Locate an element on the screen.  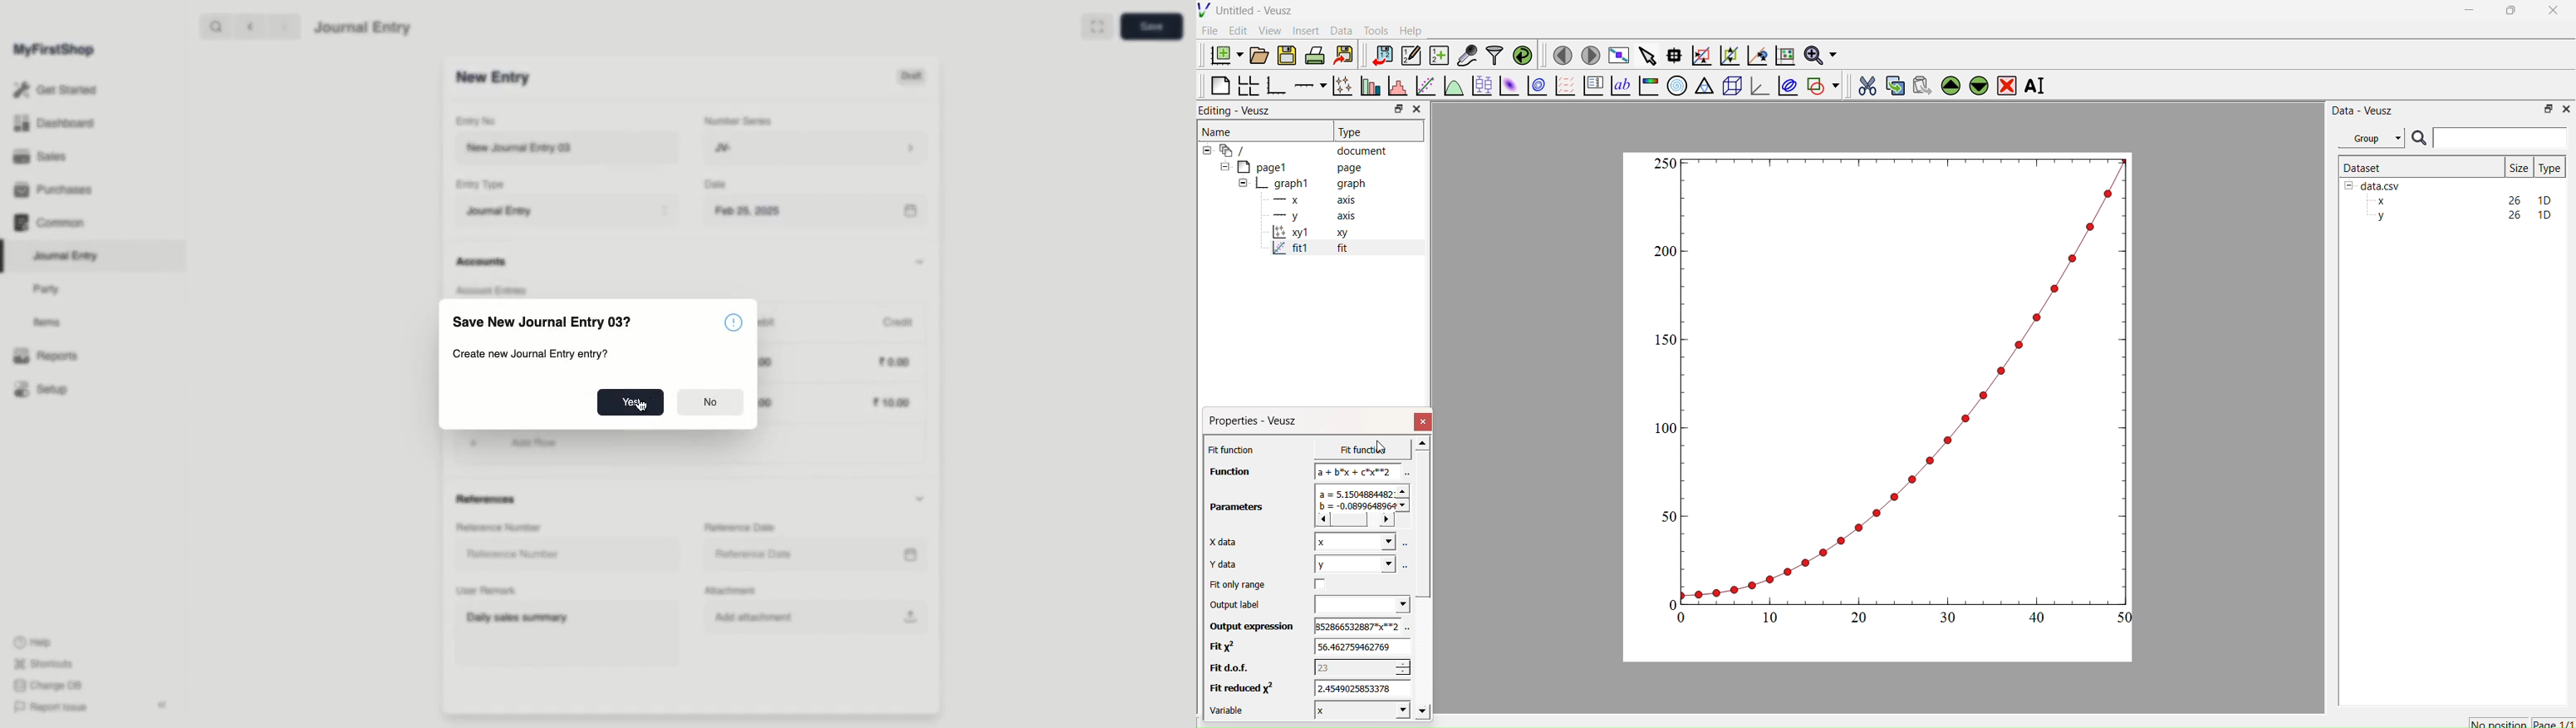
3d scene is located at coordinates (1730, 83).